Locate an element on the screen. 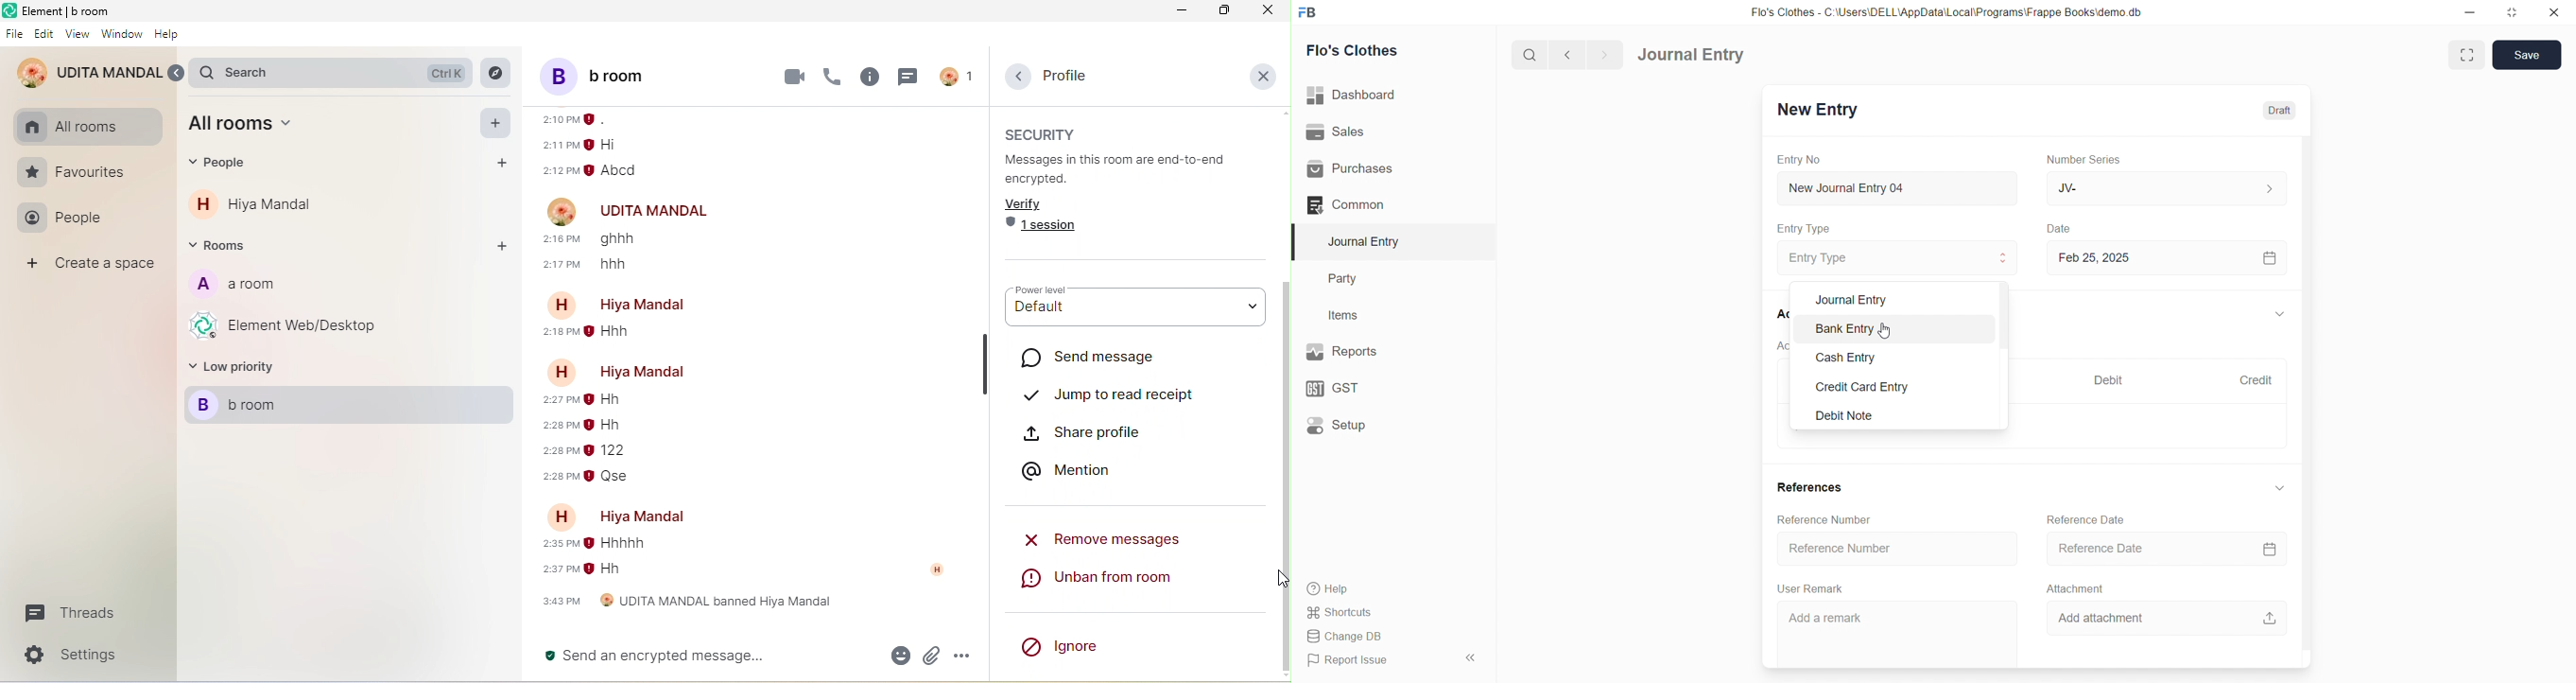 This screenshot has height=700, width=2576. threads is located at coordinates (906, 76).